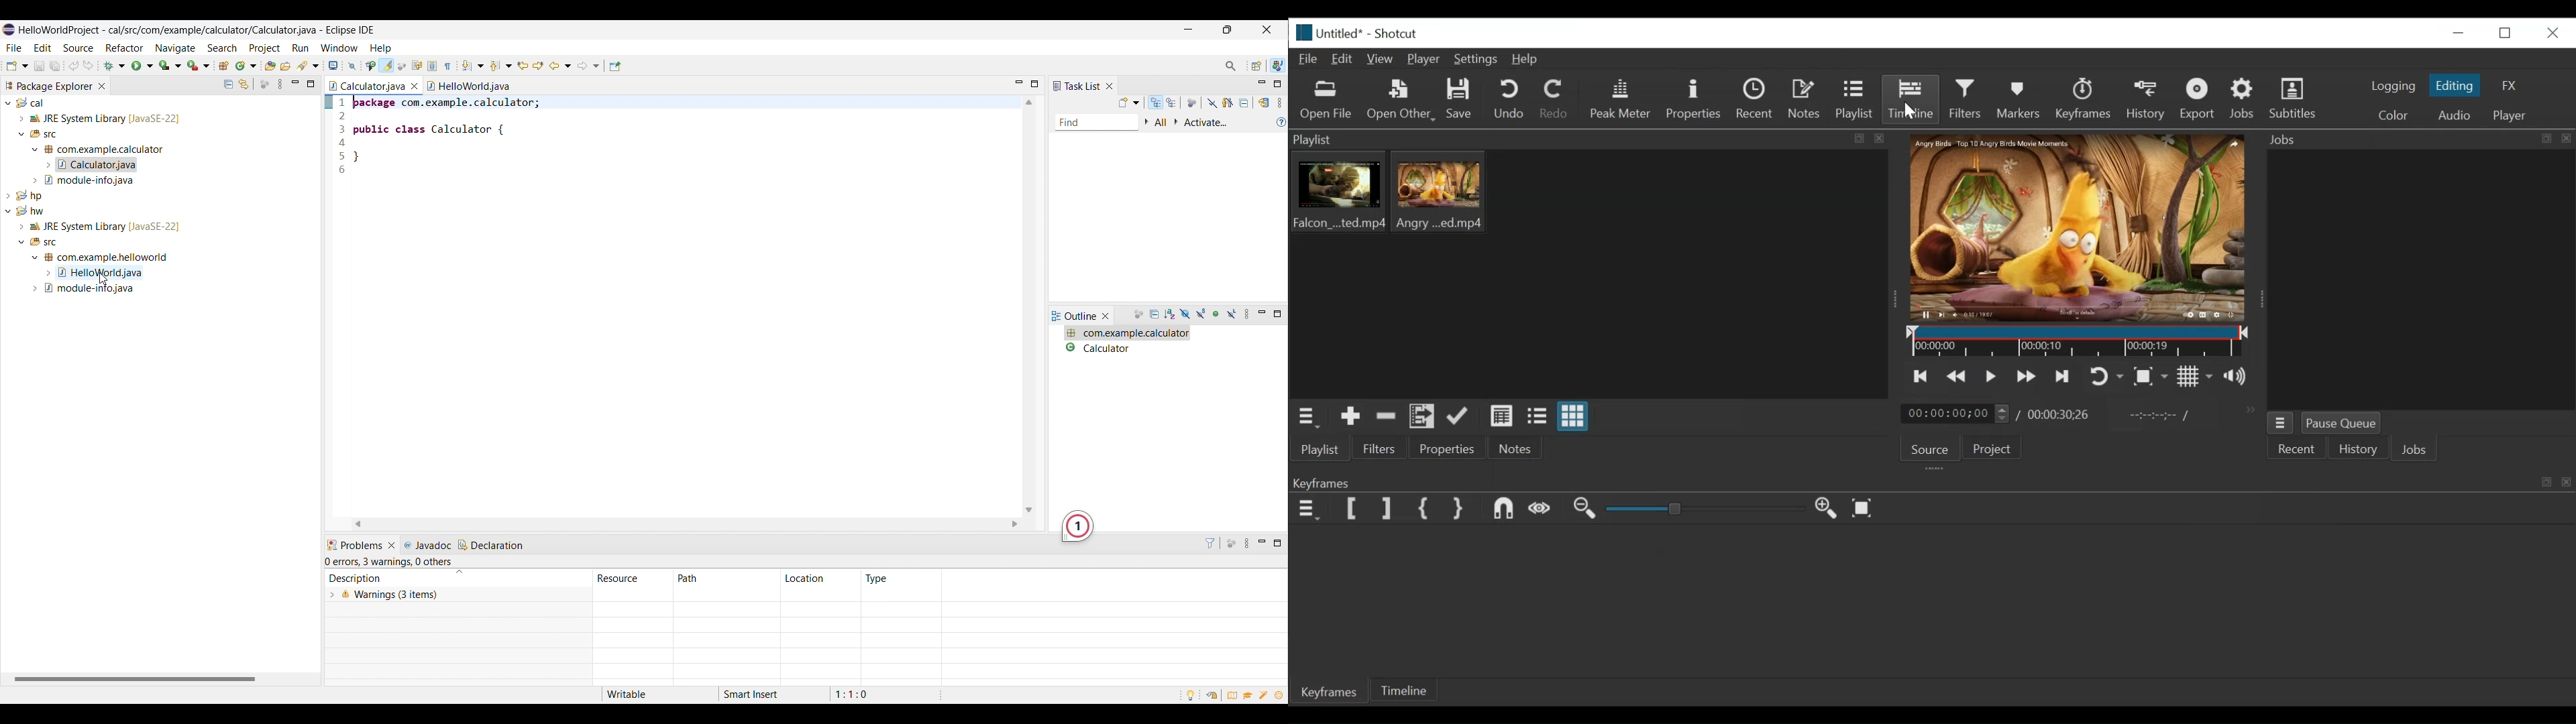 This screenshot has height=728, width=2576. Describe the element at coordinates (1992, 376) in the screenshot. I see `Toggle play or pause` at that location.